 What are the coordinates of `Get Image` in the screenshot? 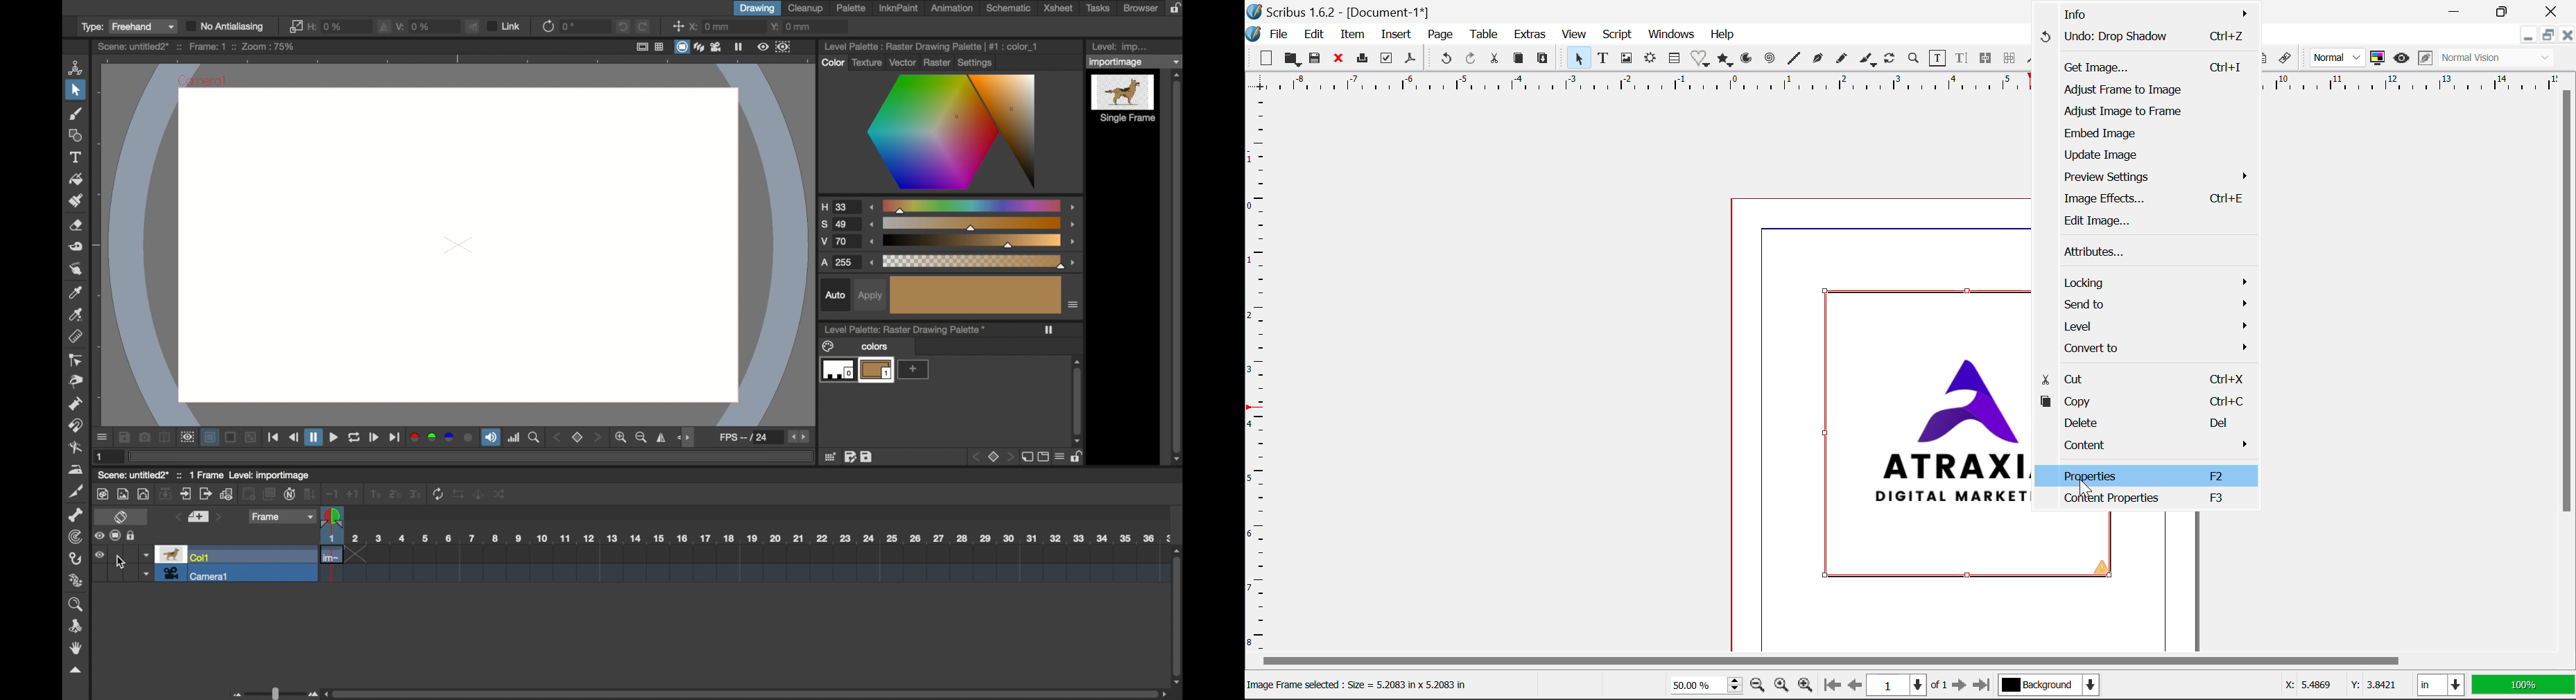 It's located at (2141, 69).